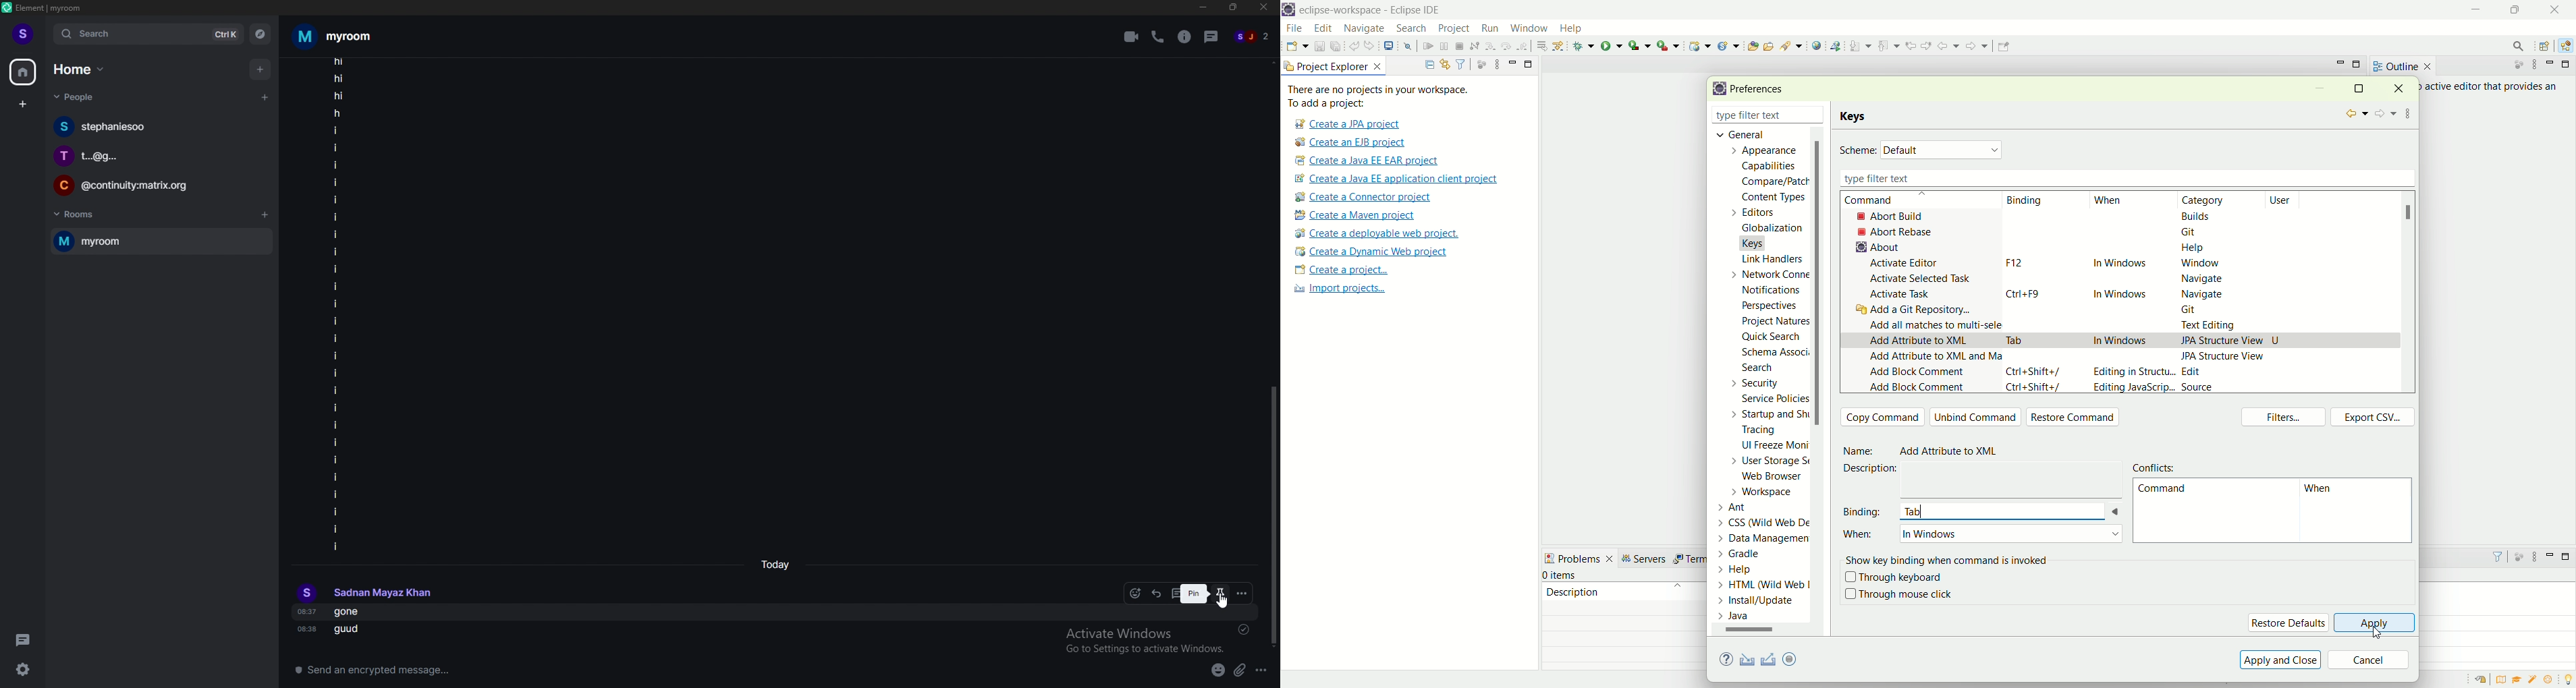  What do you see at coordinates (25, 35) in the screenshot?
I see `profile` at bounding box center [25, 35].